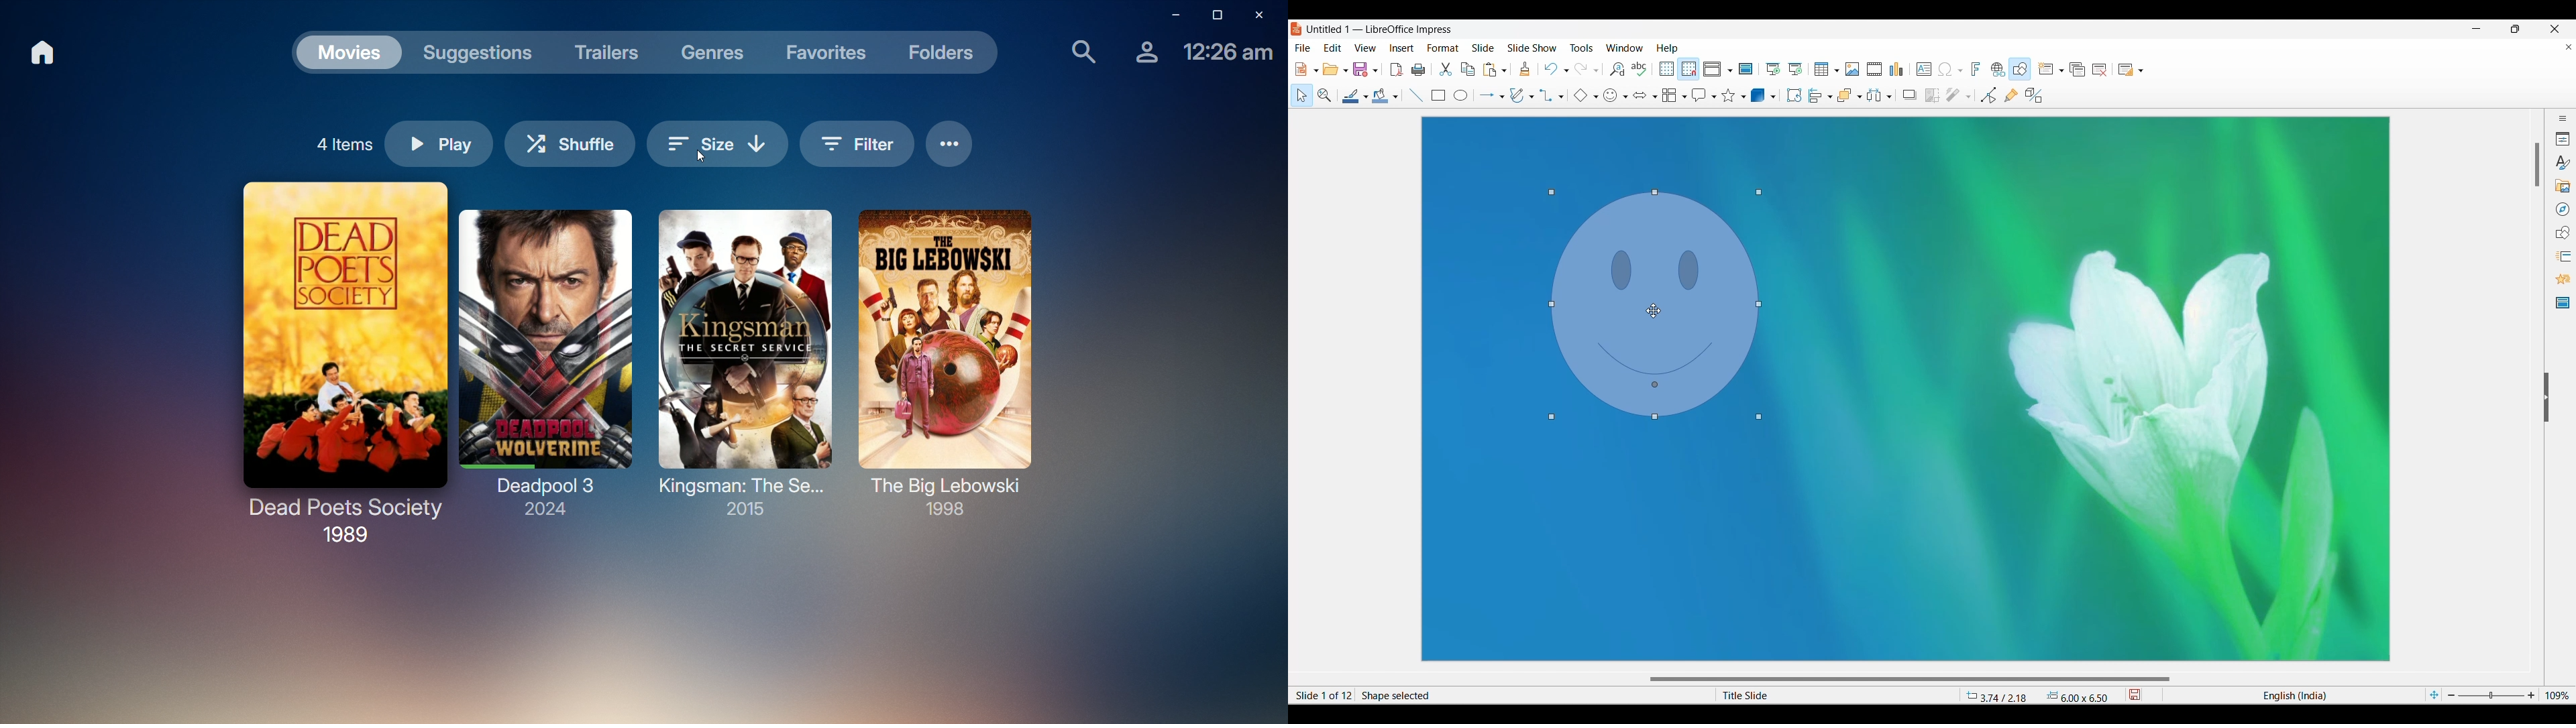  Describe the element at coordinates (1794, 95) in the screenshot. I see `Rotate` at that location.